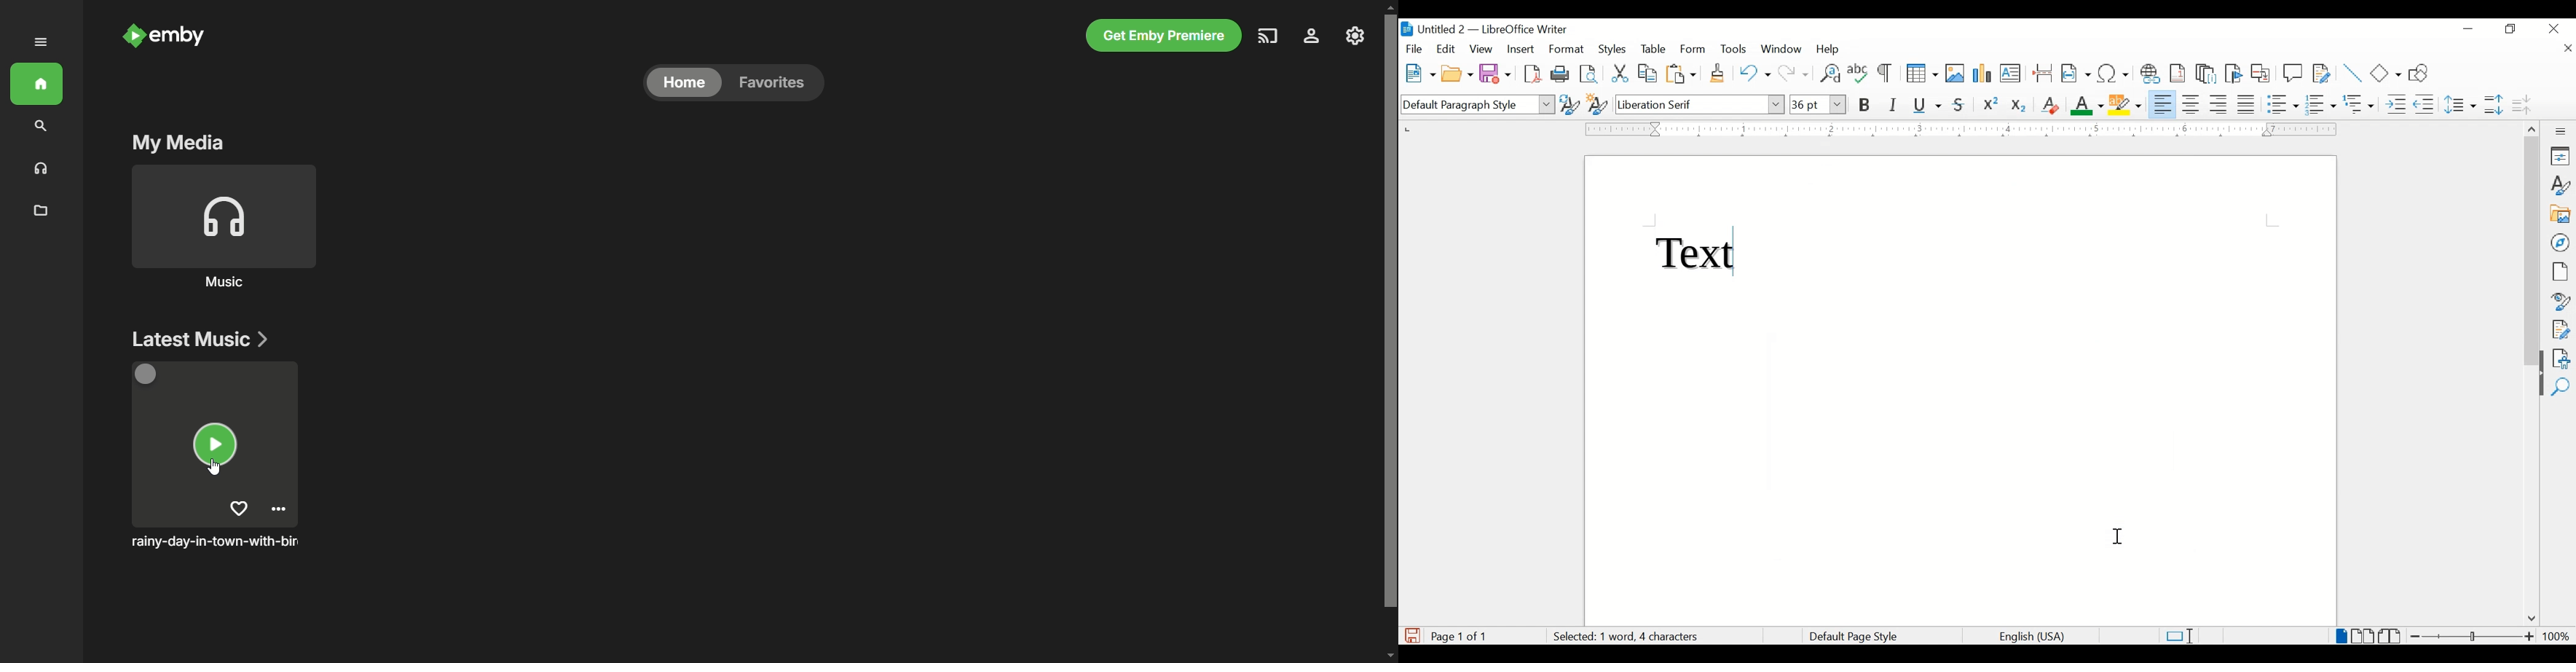  What do you see at coordinates (2219, 104) in the screenshot?
I see `align right` at bounding box center [2219, 104].